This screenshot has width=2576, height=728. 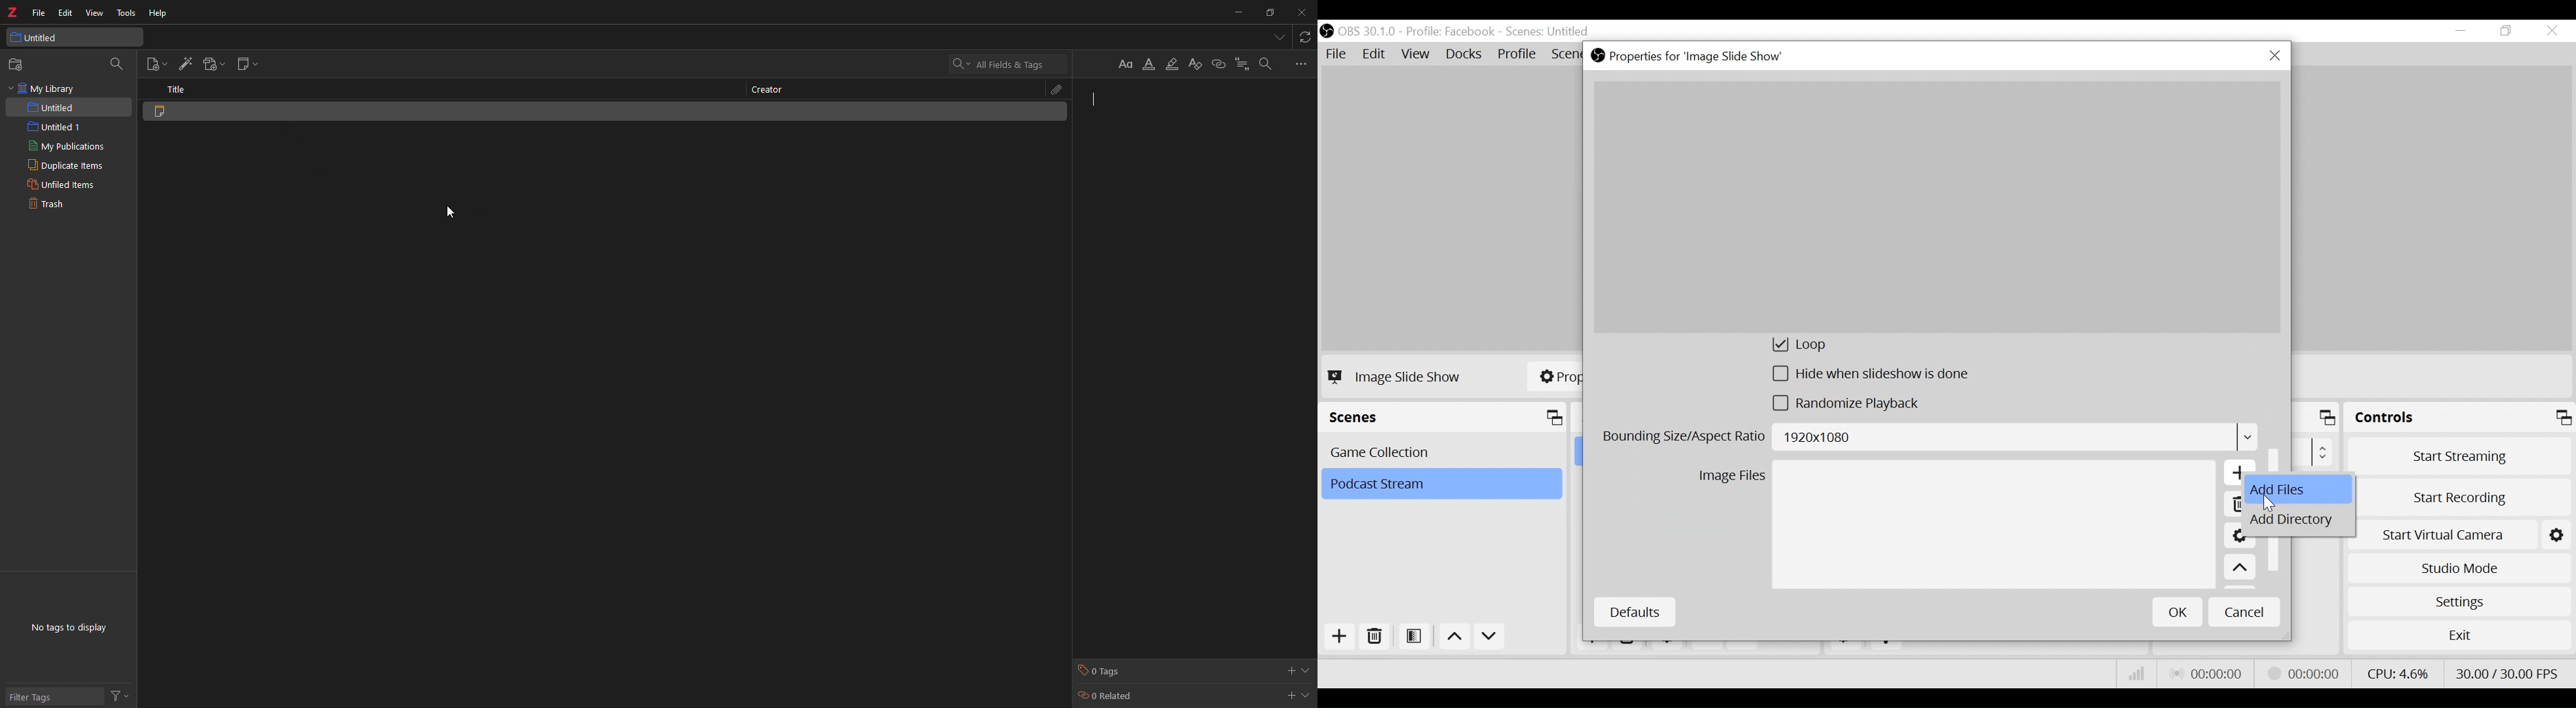 What do you see at coordinates (56, 108) in the screenshot?
I see `untitled` at bounding box center [56, 108].